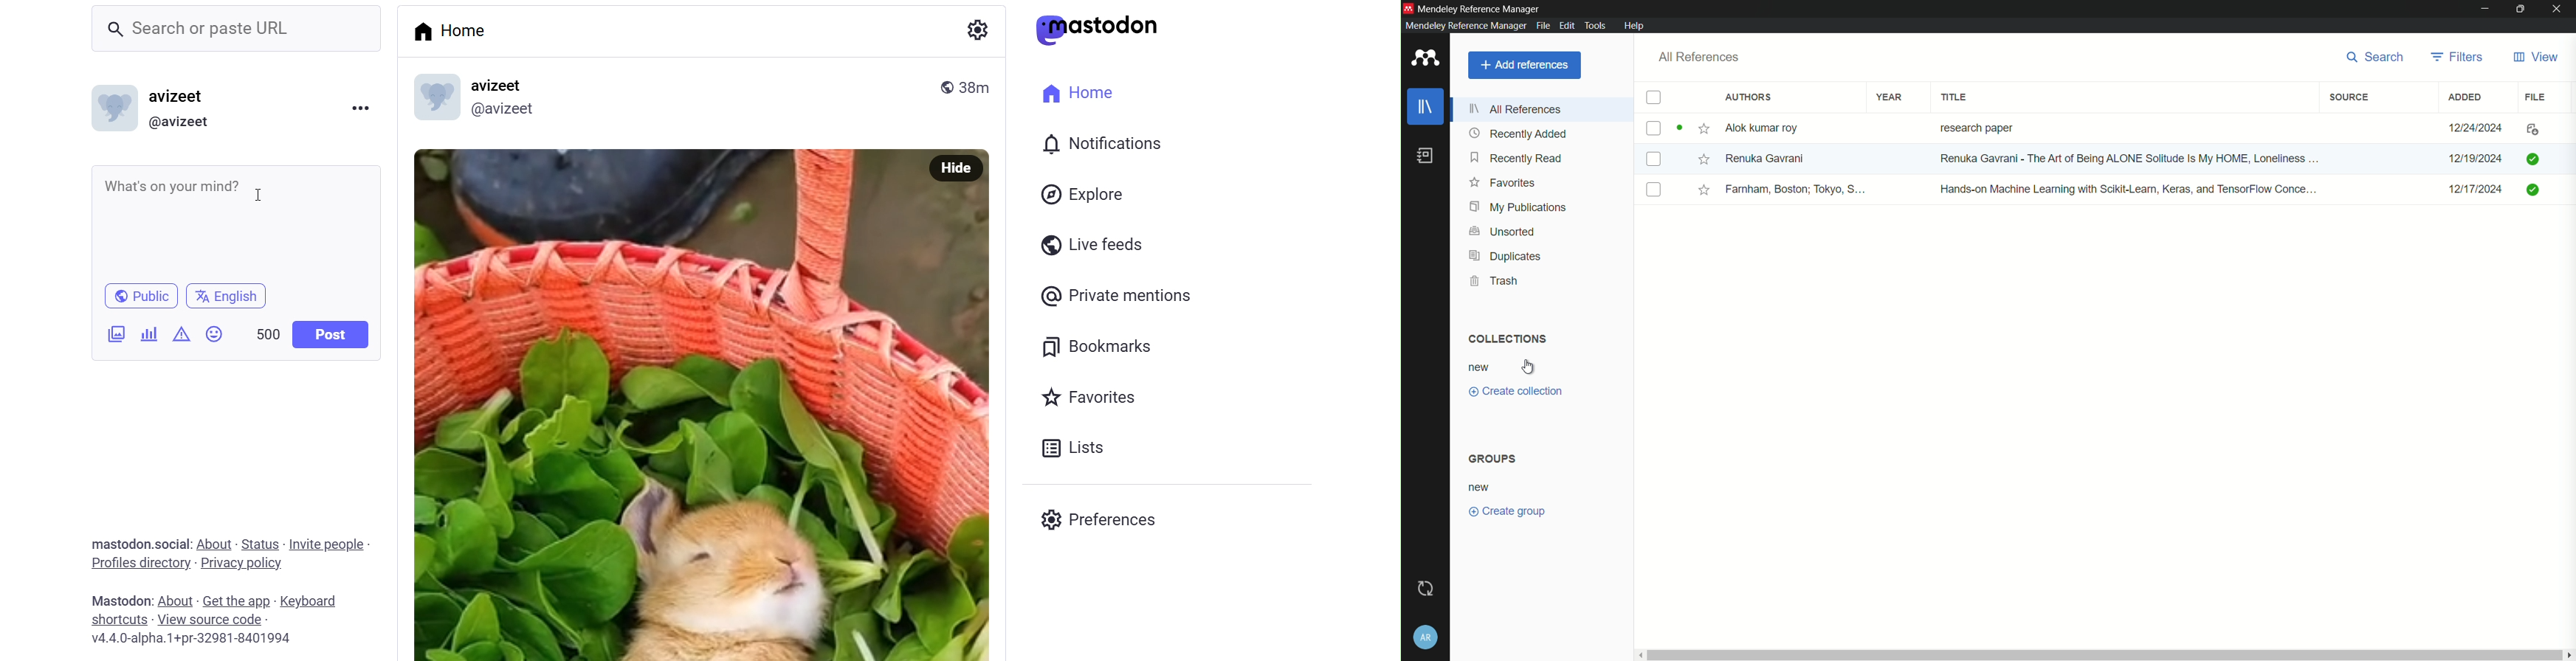 This screenshot has width=2576, height=672. What do you see at coordinates (328, 544) in the screenshot?
I see `Invite People` at bounding box center [328, 544].